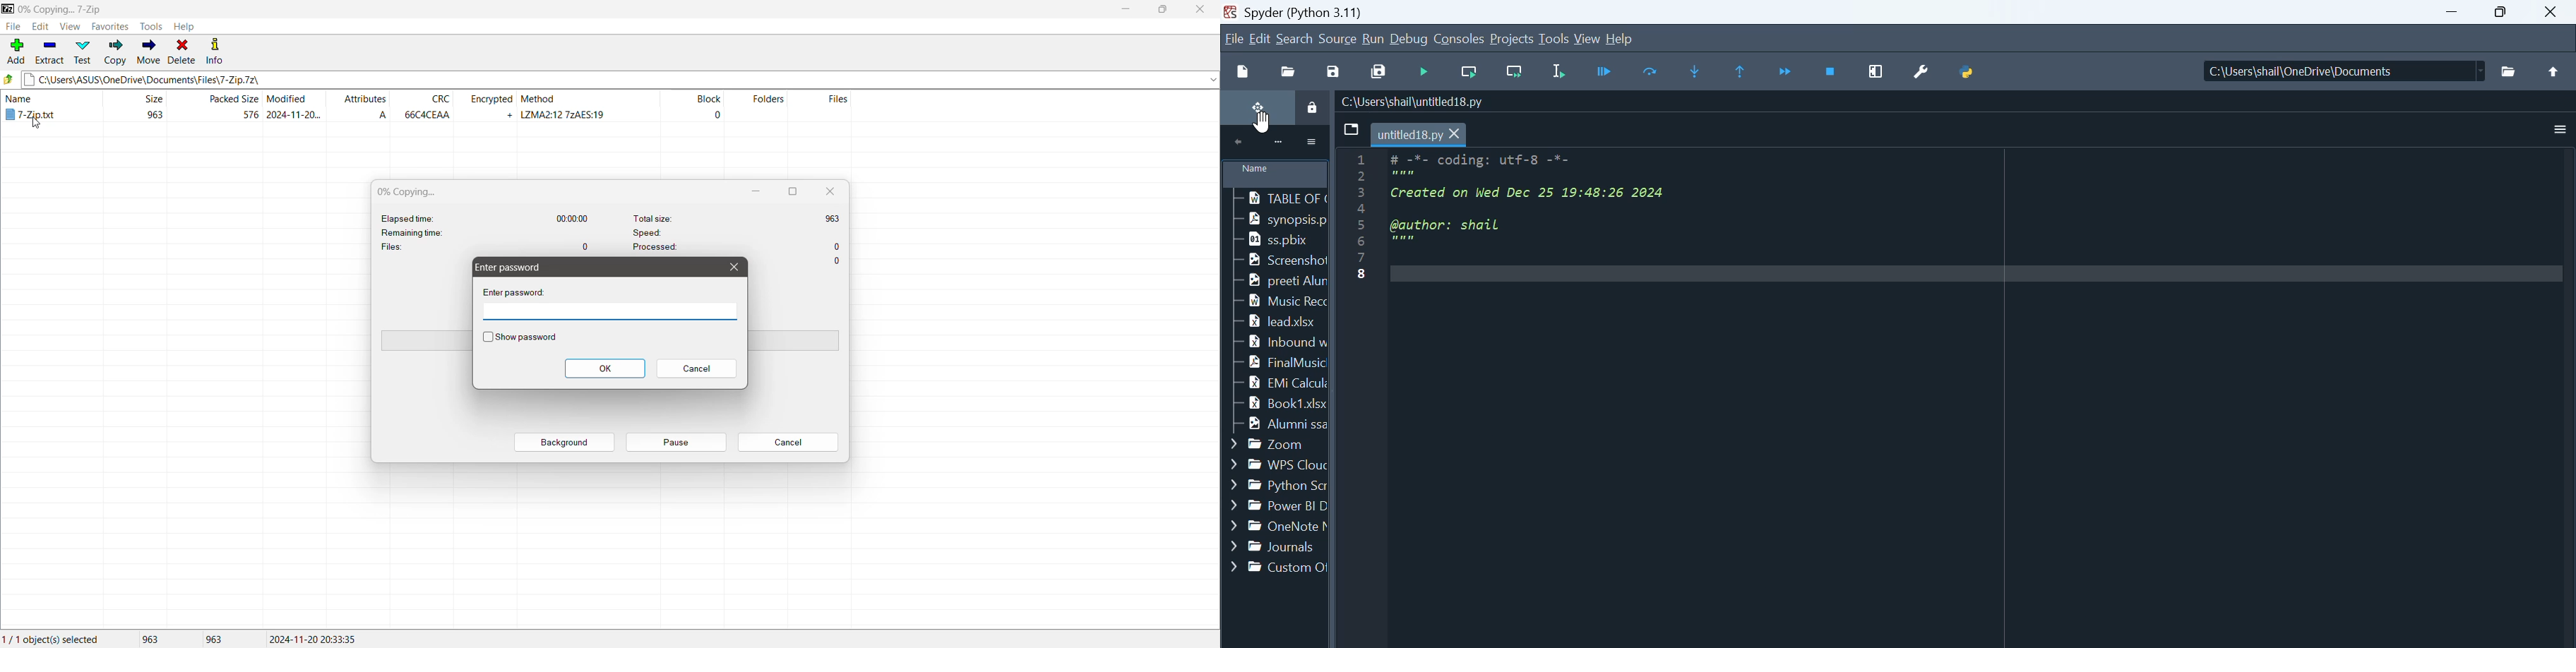 The height and width of the screenshot is (672, 2576). Describe the element at coordinates (1272, 362) in the screenshot. I see `FinalMusic..` at that location.